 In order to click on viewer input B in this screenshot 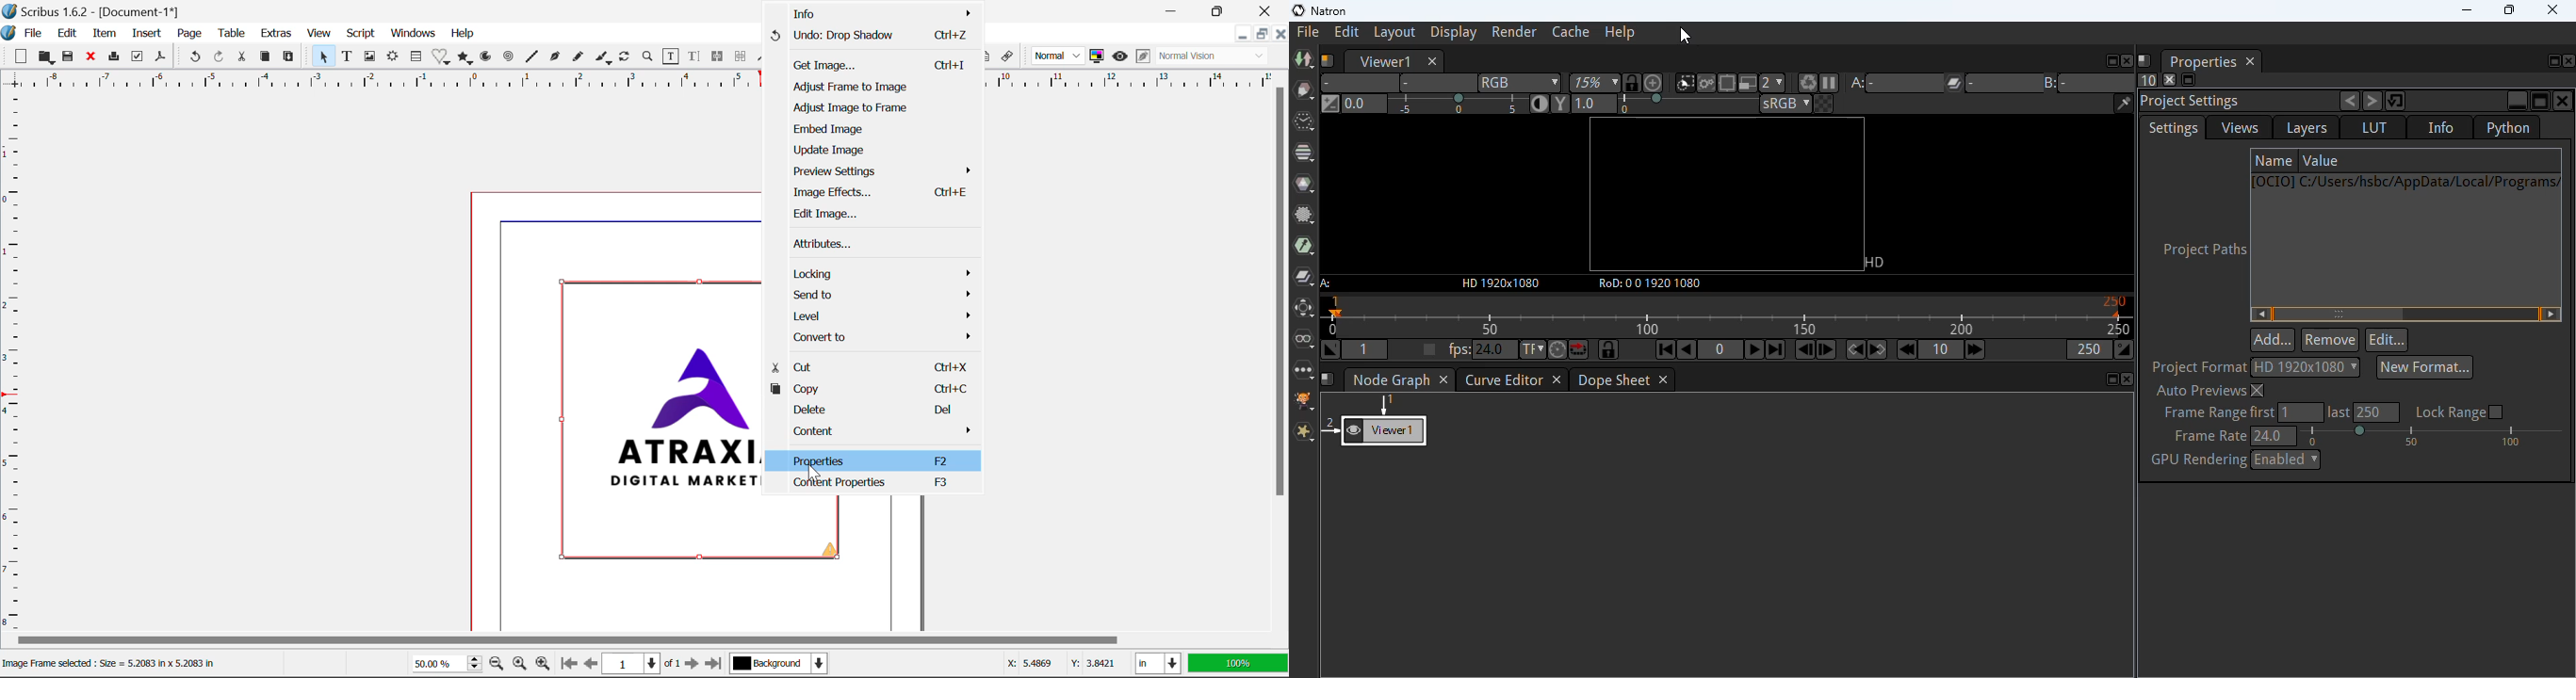, I will do `click(2090, 82)`.